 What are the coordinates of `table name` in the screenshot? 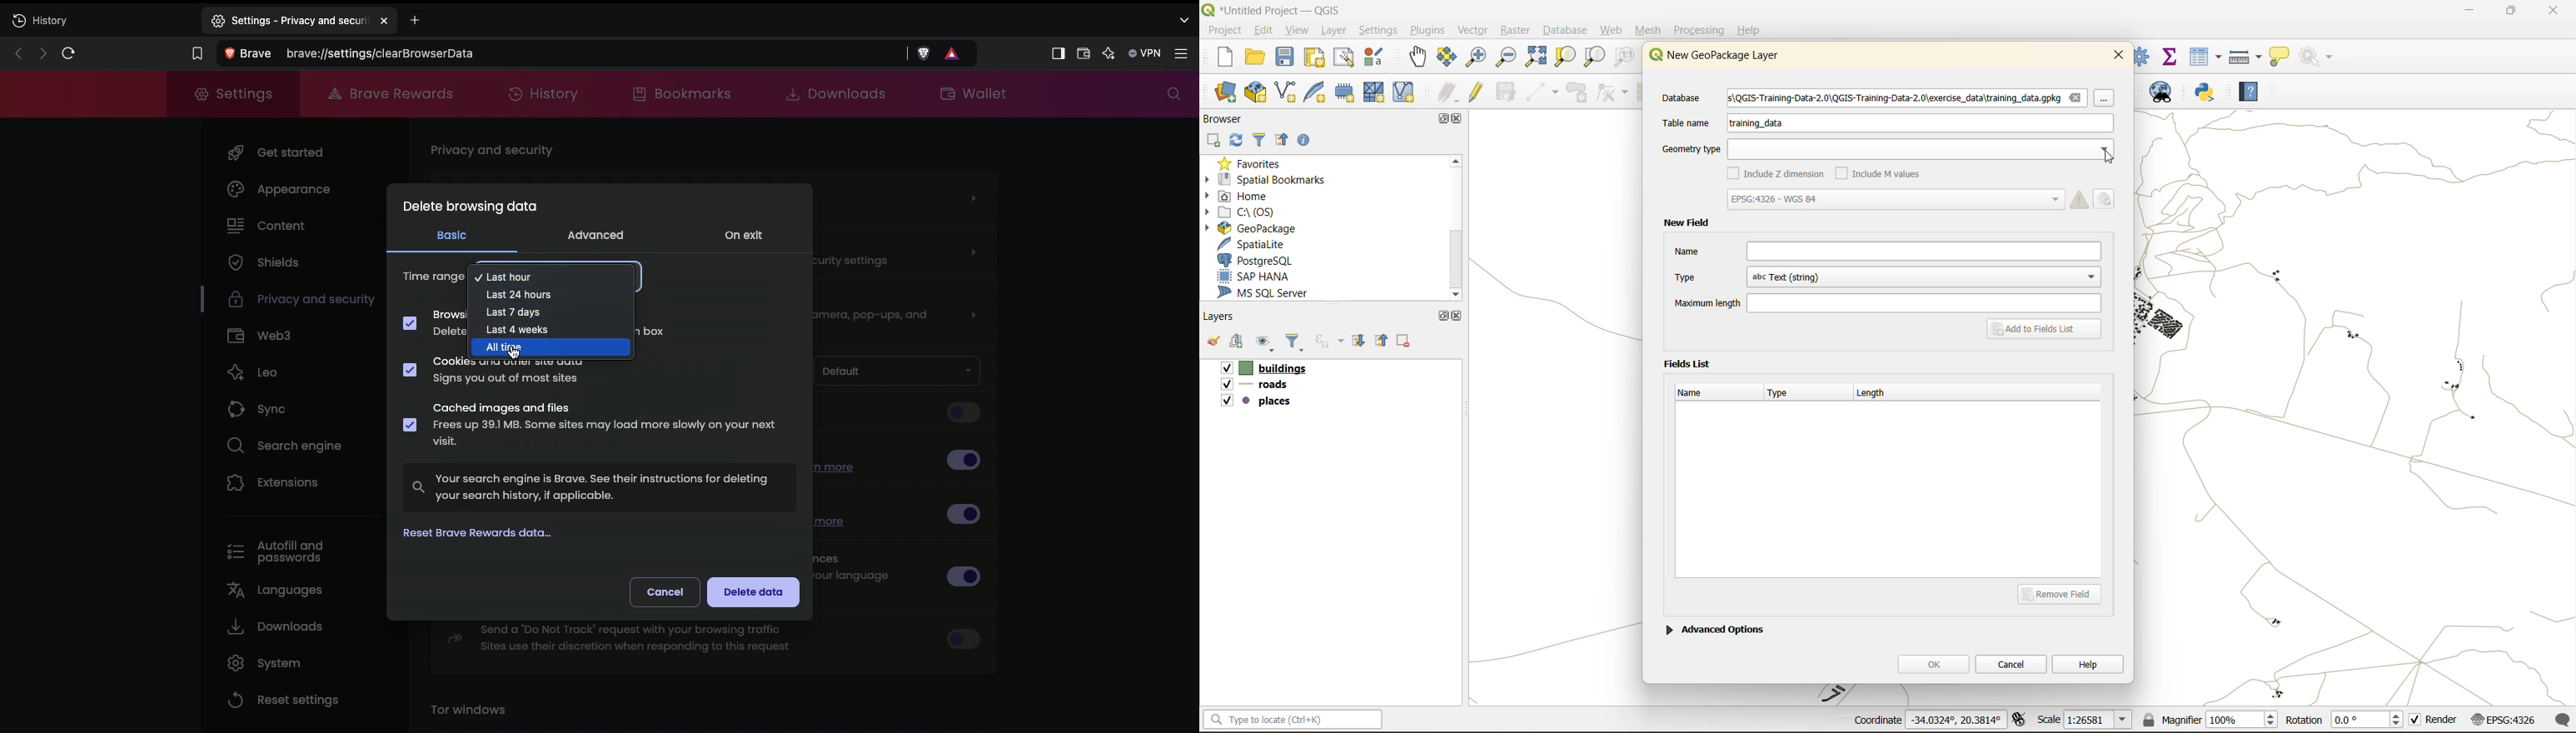 It's located at (1686, 123).